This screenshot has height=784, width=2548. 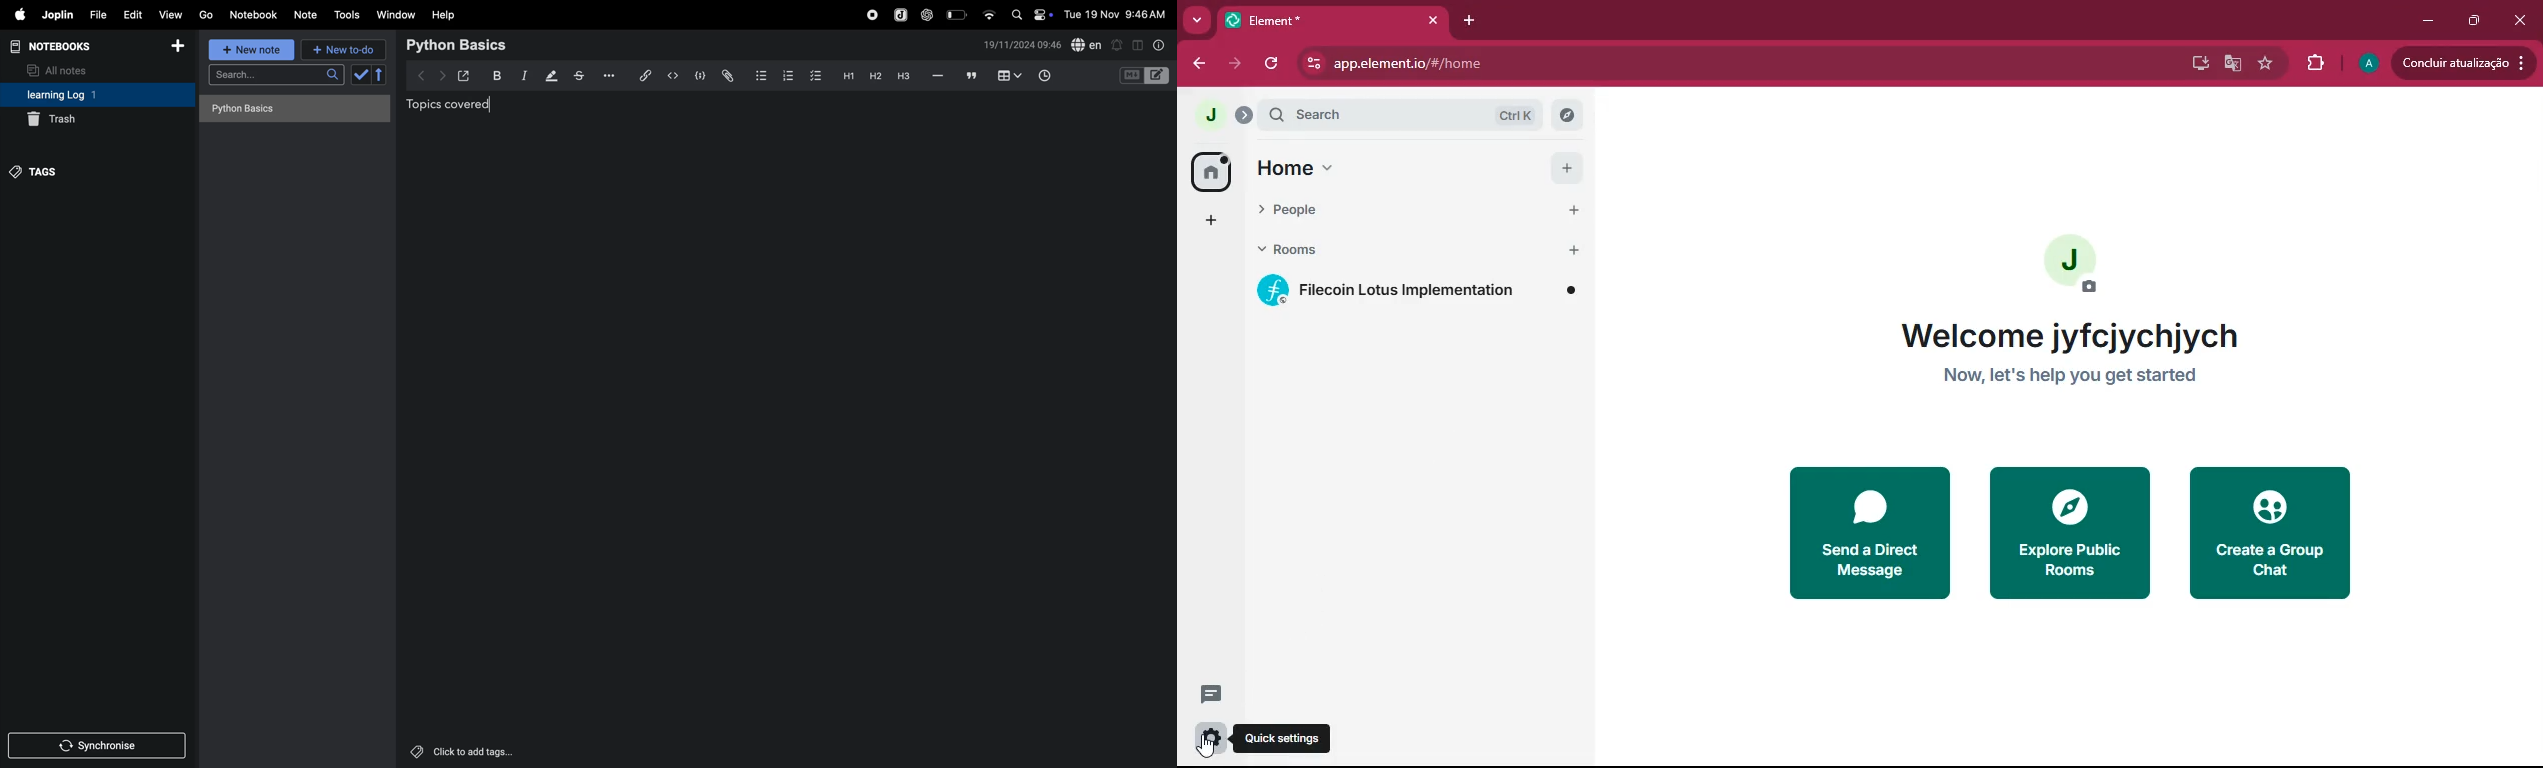 I want to click on edit, so click(x=131, y=14).